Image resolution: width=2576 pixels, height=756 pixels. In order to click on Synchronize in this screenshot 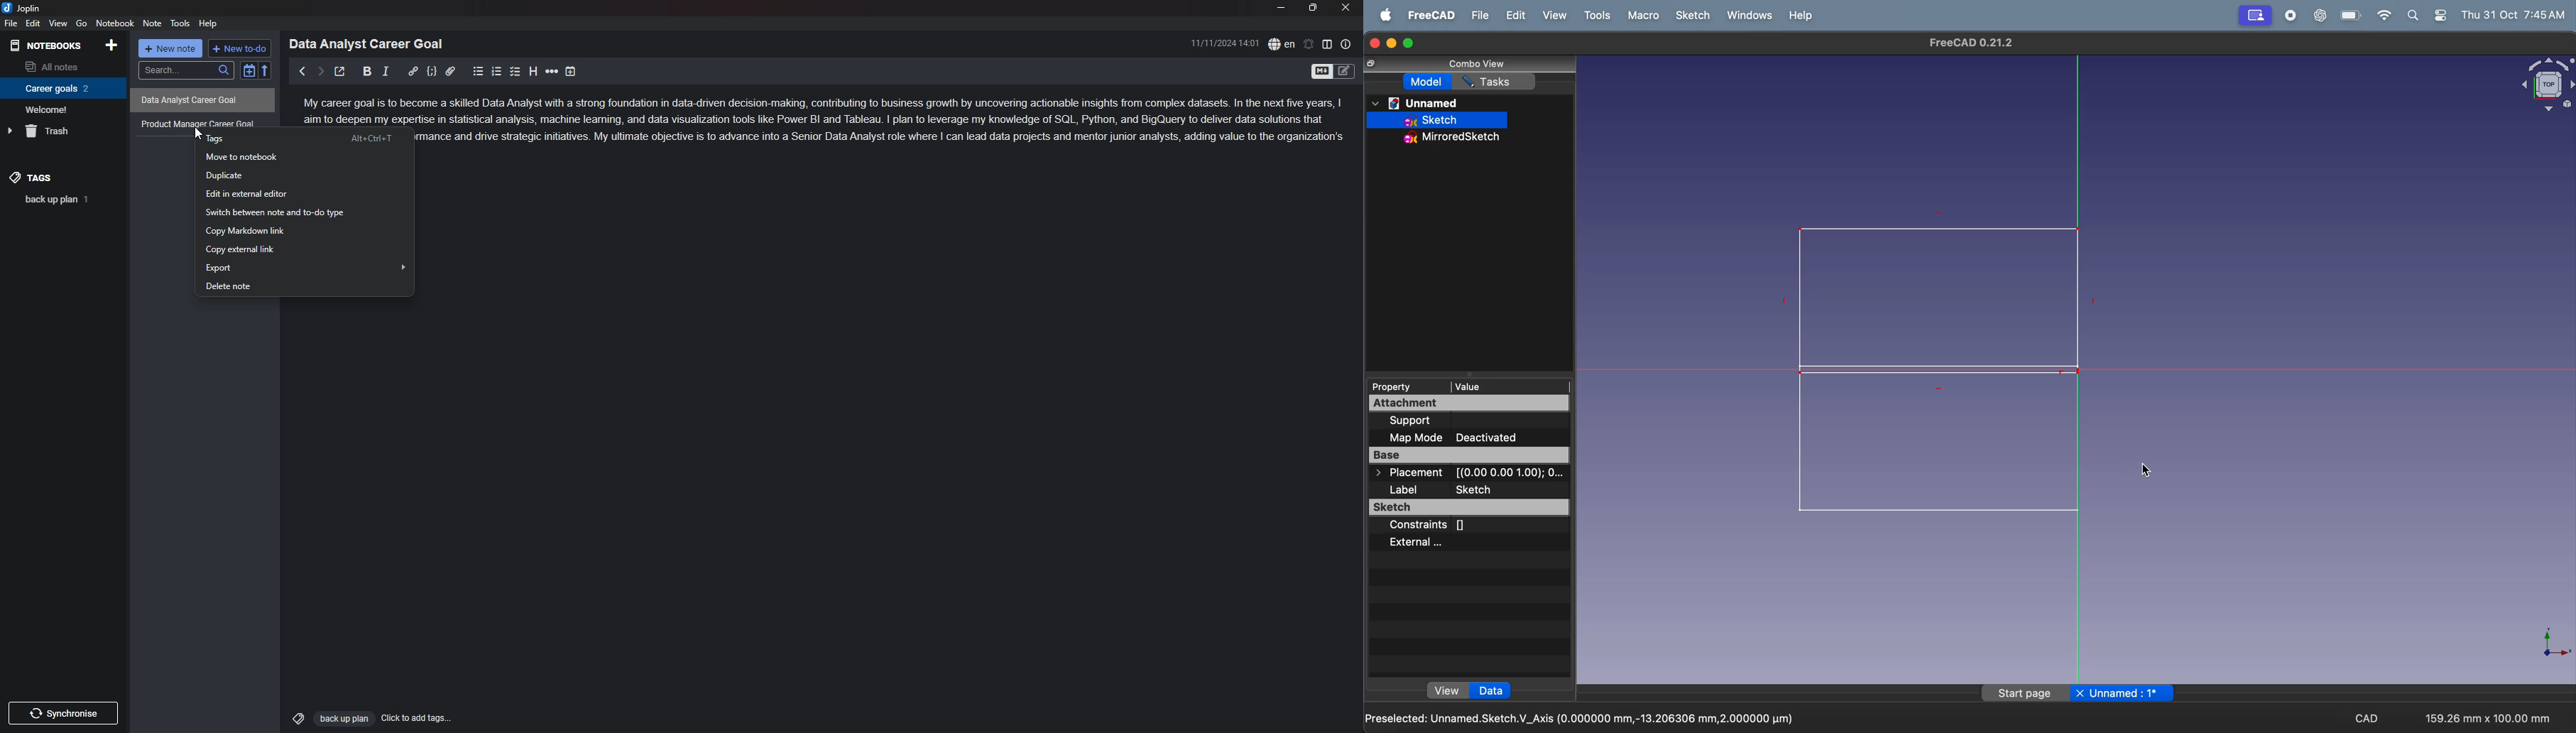, I will do `click(64, 712)`.